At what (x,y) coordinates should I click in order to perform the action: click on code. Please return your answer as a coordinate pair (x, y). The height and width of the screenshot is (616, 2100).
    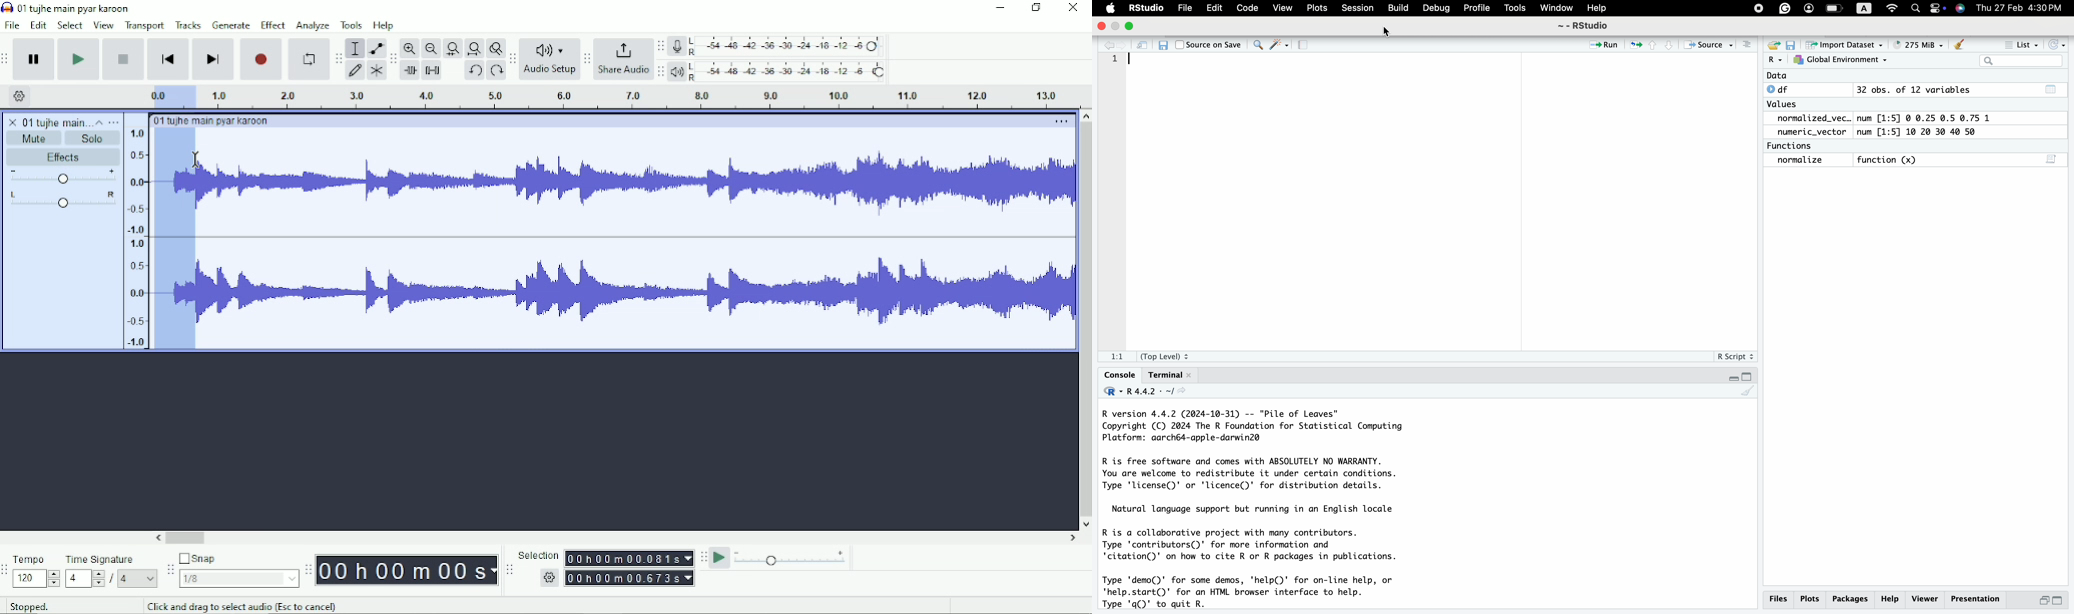
    Looking at the image, I should click on (1246, 8).